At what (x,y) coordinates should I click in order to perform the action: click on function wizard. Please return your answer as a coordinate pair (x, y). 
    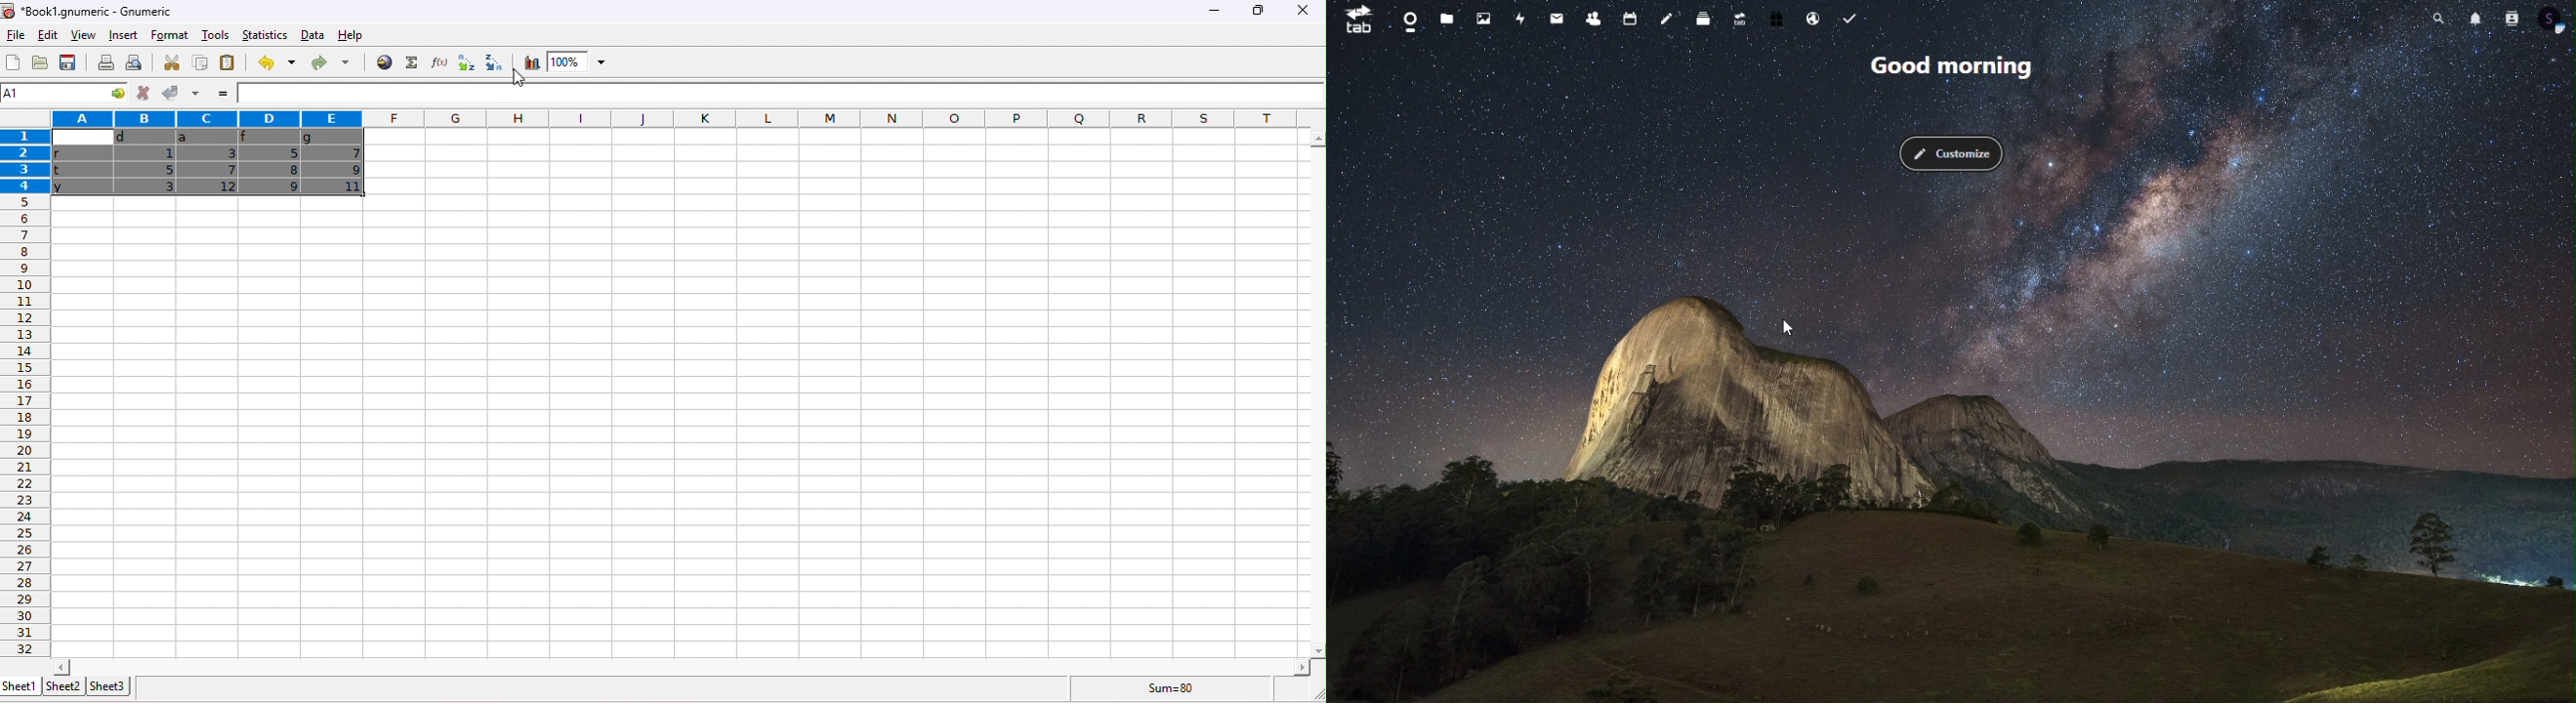
    Looking at the image, I should click on (437, 61).